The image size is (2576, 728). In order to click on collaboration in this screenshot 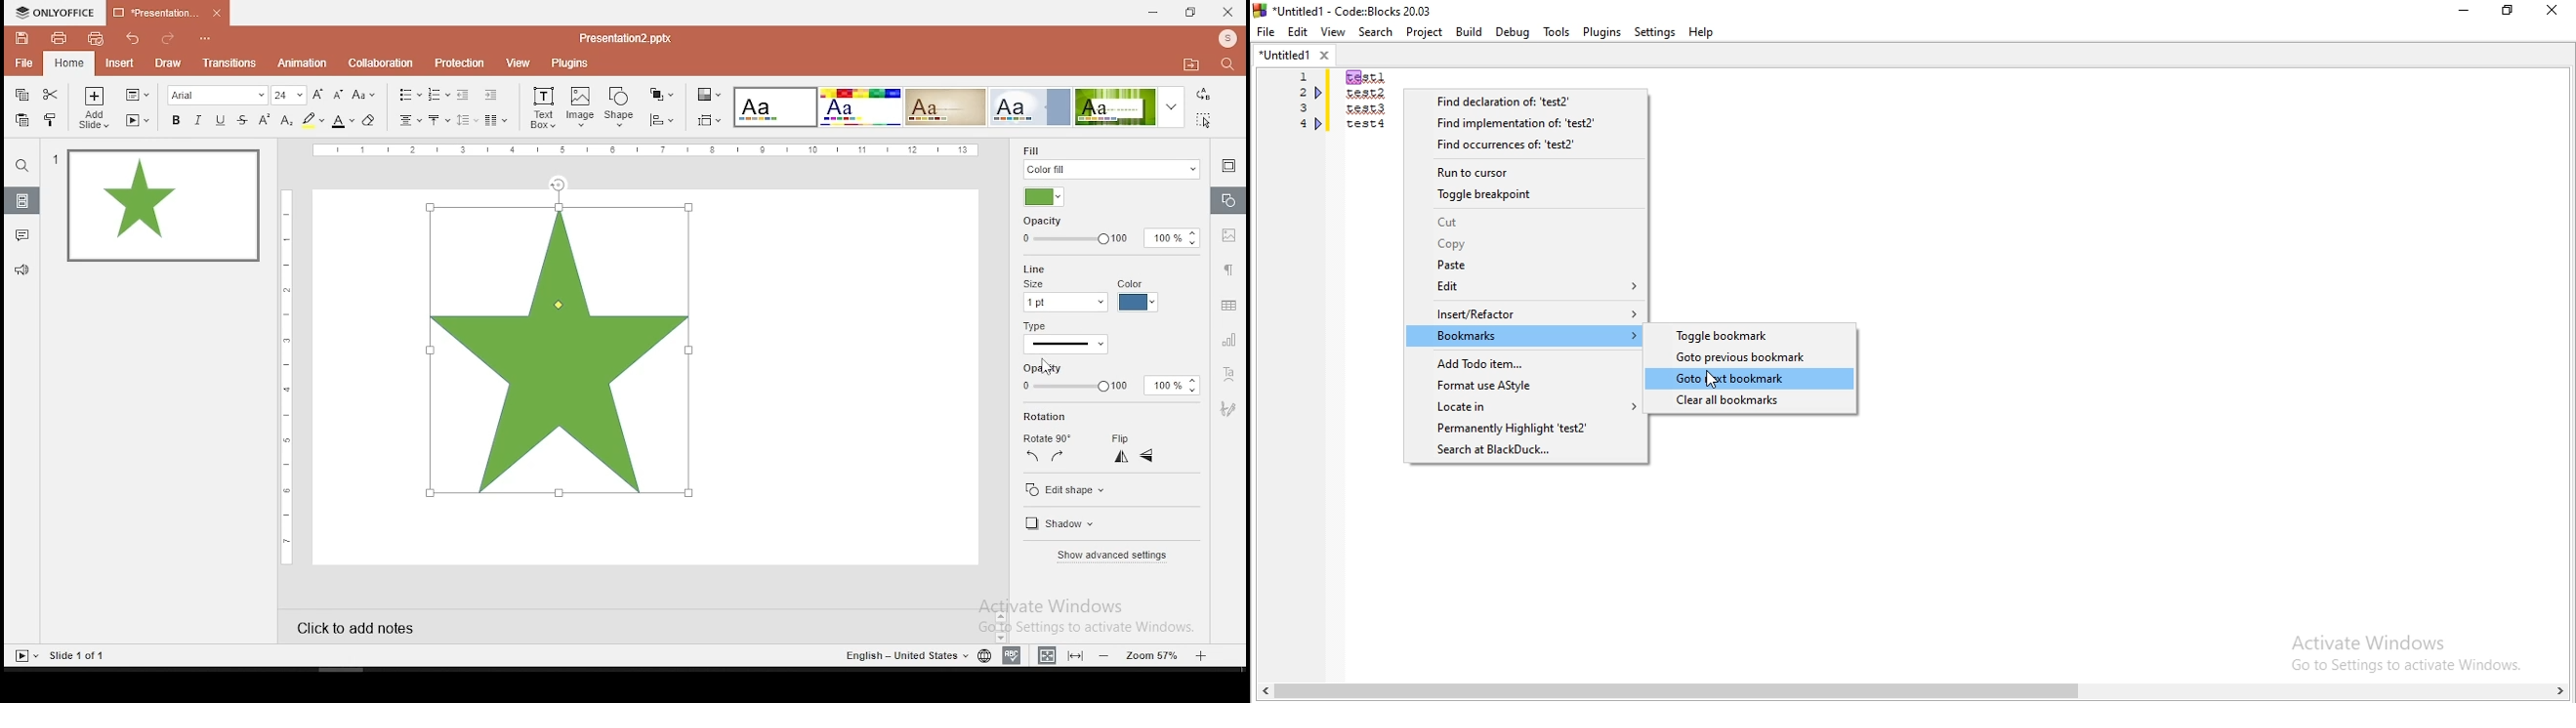, I will do `click(380, 62)`.